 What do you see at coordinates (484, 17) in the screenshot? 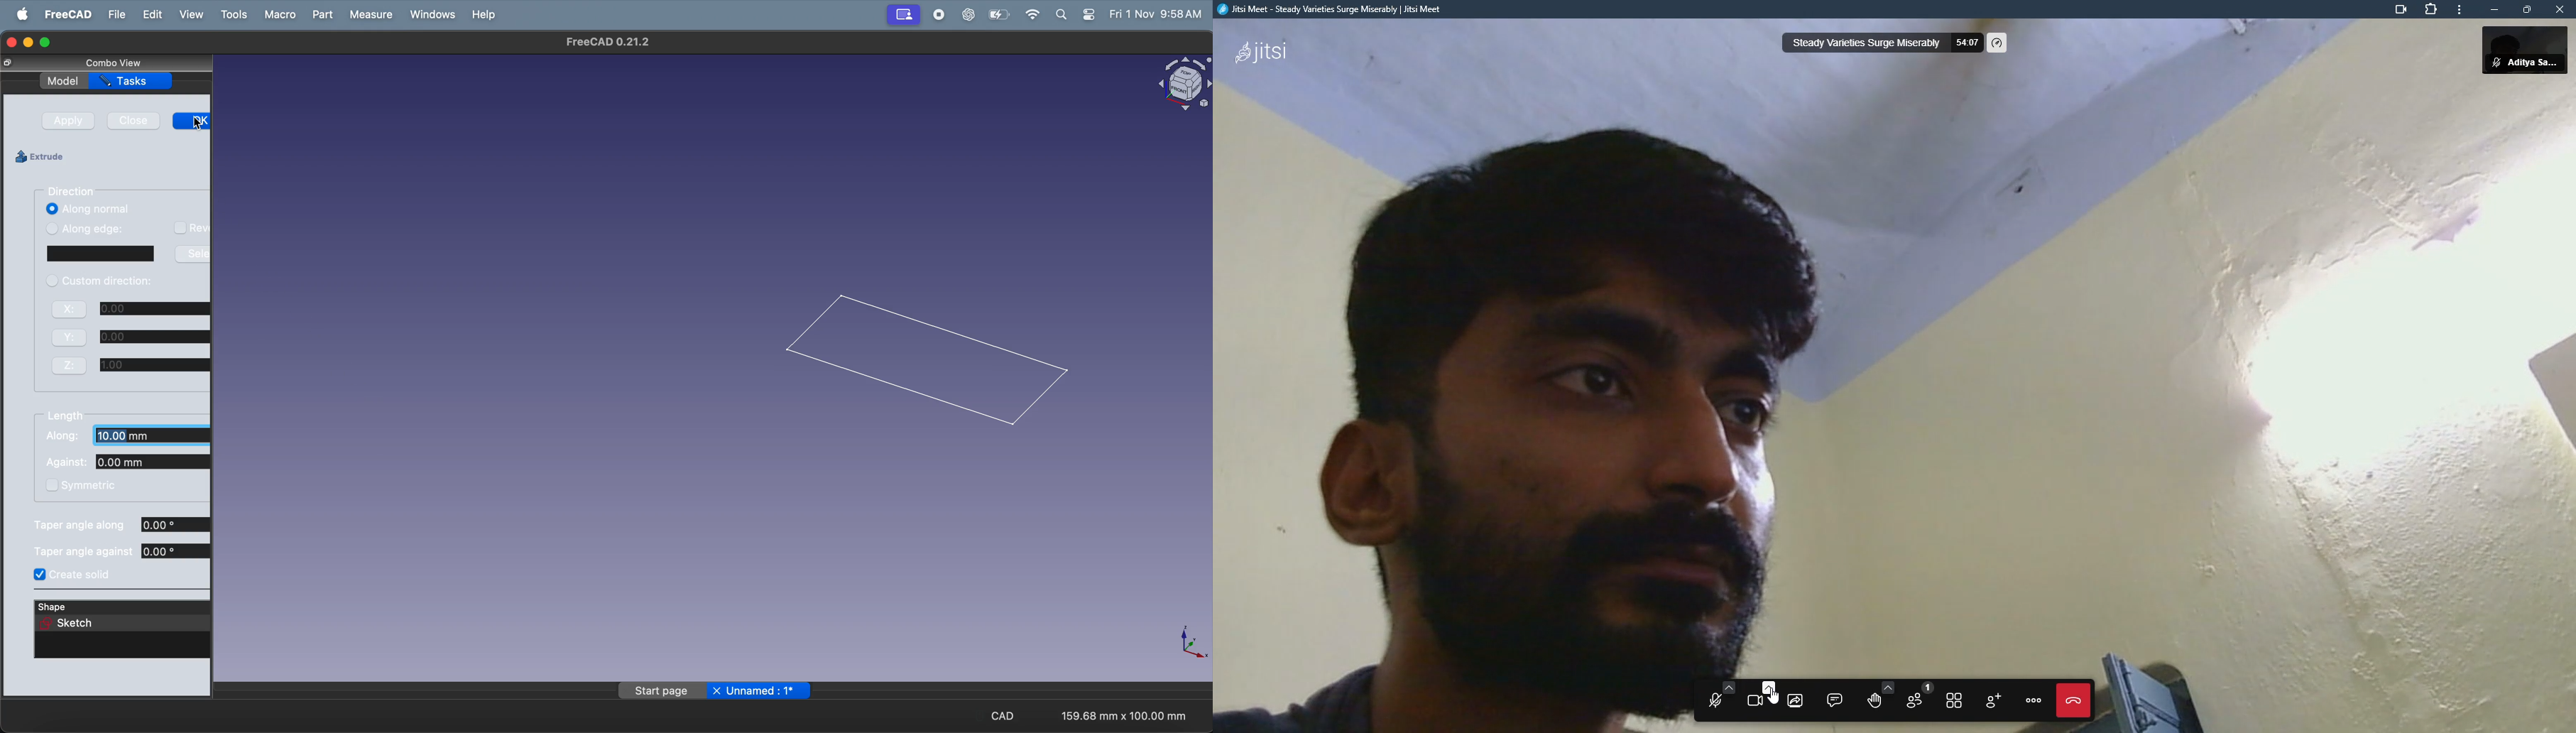
I see `help` at bounding box center [484, 17].